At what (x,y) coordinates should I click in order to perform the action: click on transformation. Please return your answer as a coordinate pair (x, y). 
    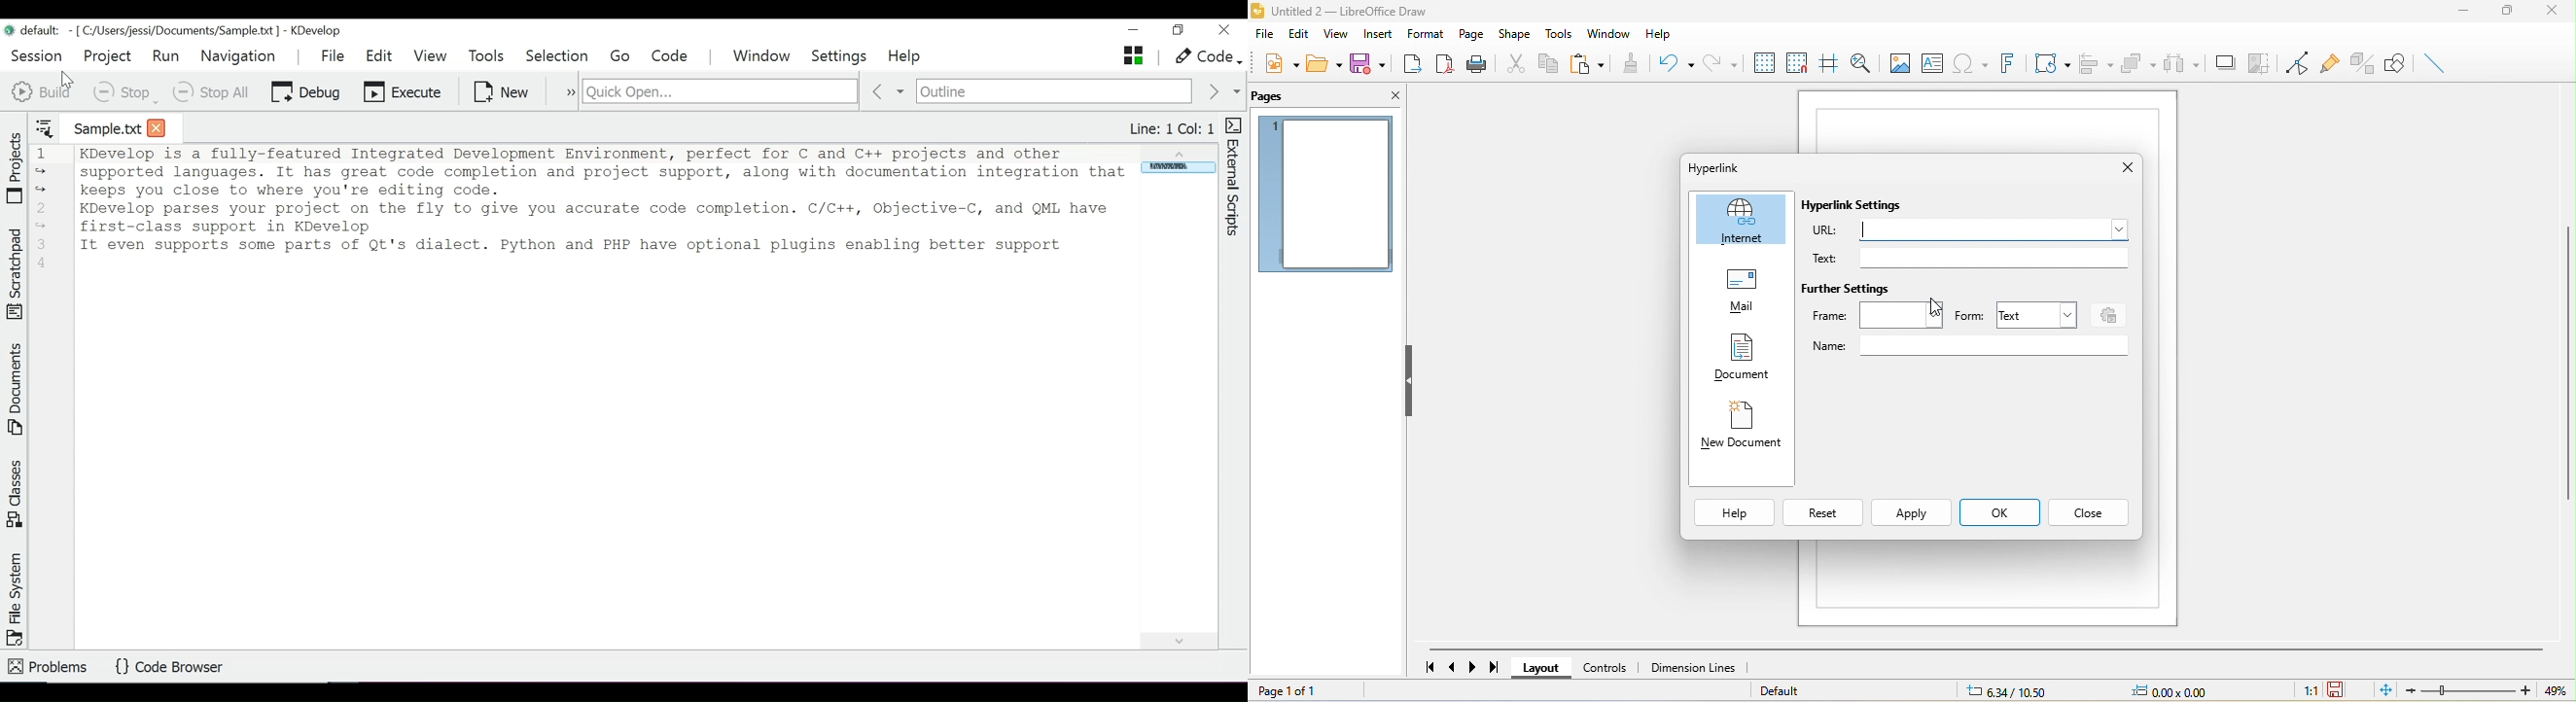
    Looking at the image, I should click on (2050, 63).